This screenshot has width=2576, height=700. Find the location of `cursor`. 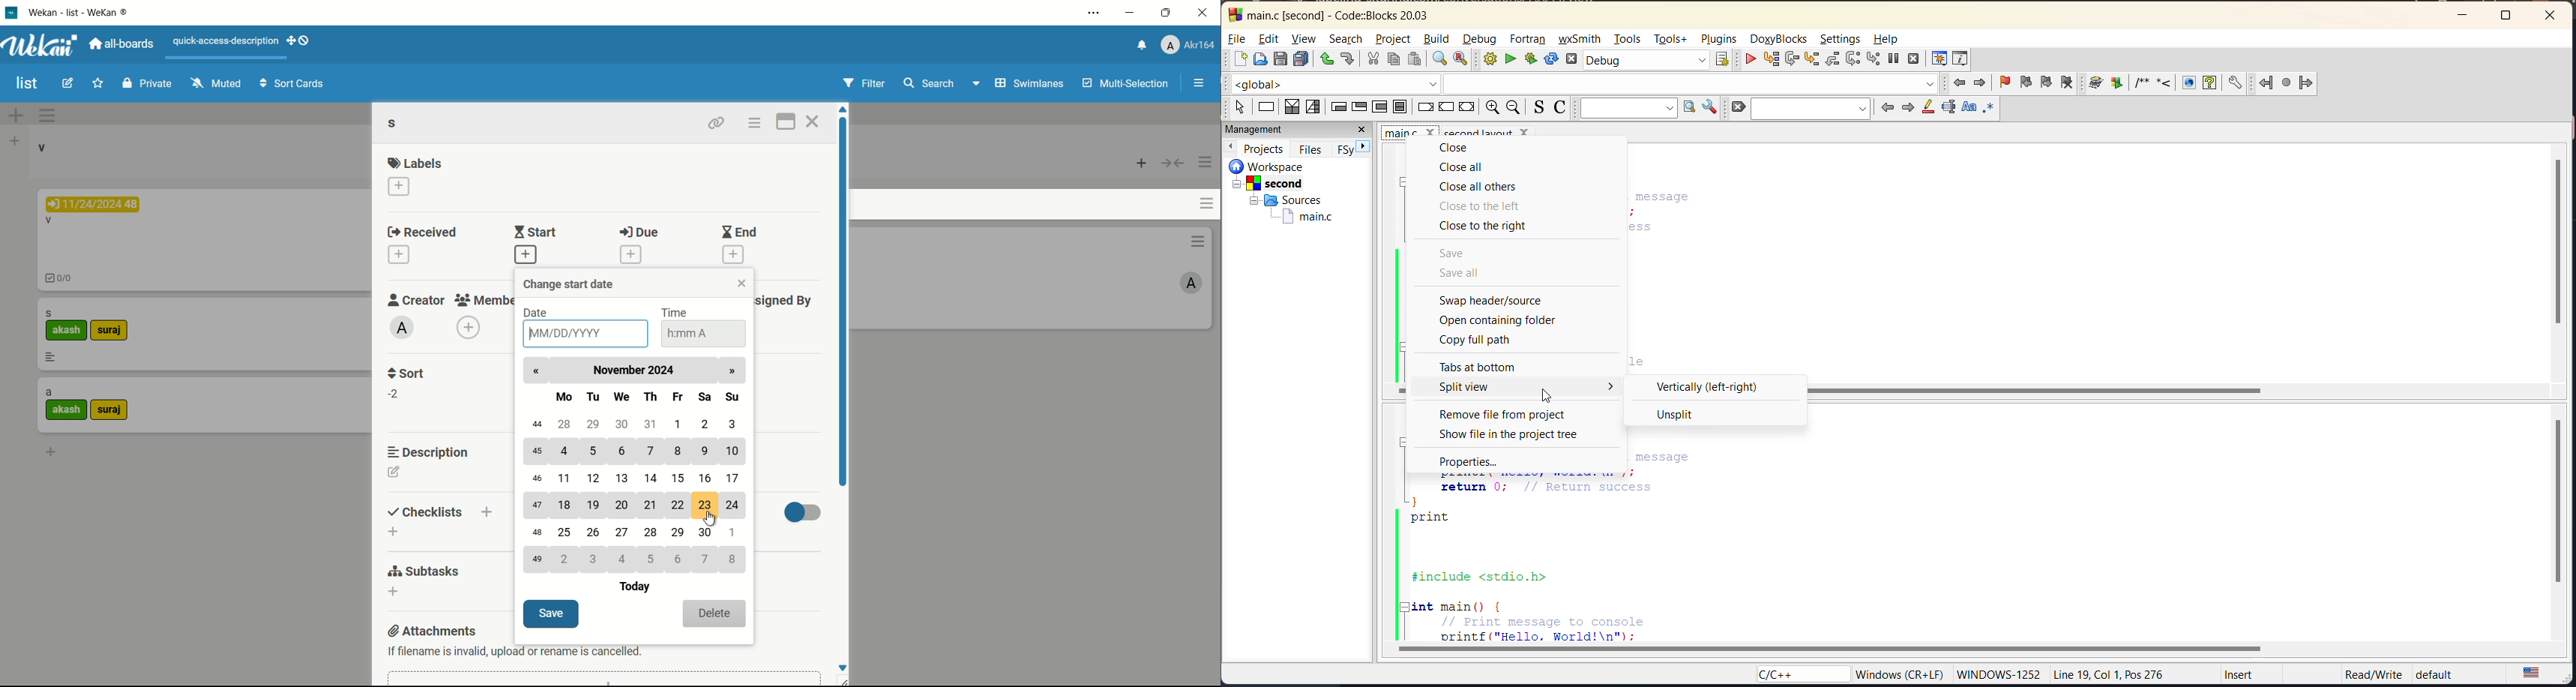

cursor is located at coordinates (712, 520).